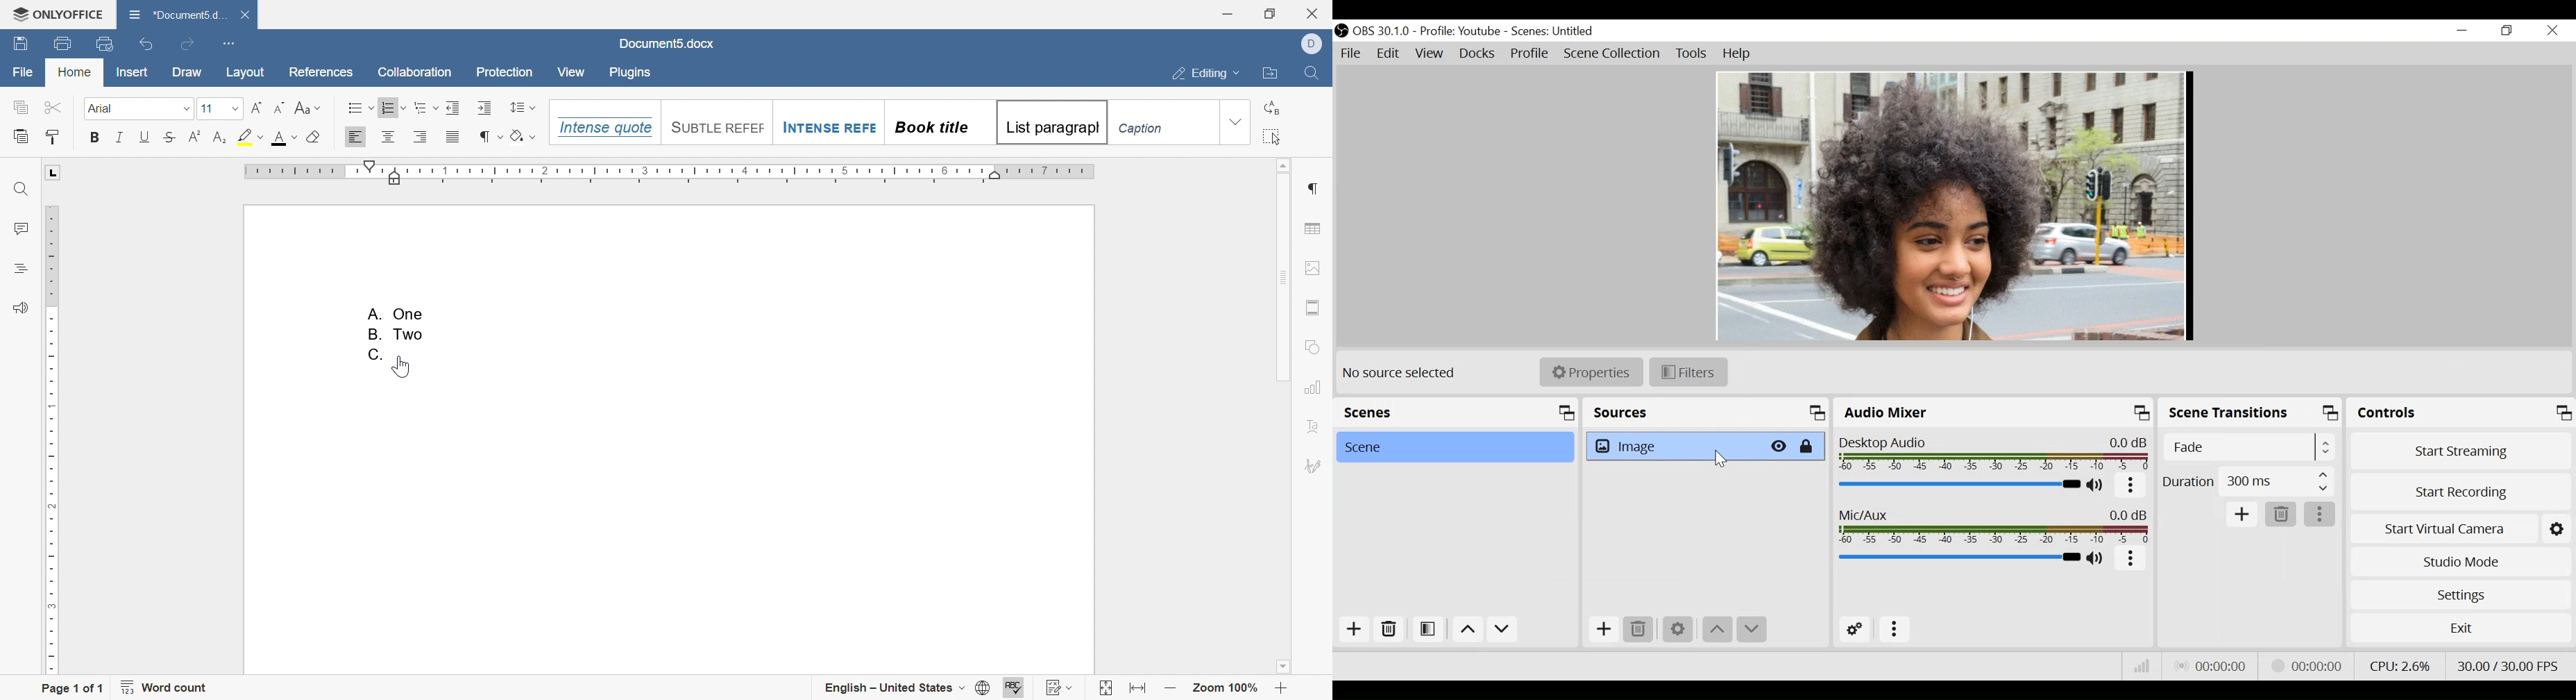 Image resolution: width=2576 pixels, height=700 pixels. What do you see at coordinates (120, 137) in the screenshot?
I see `Italic` at bounding box center [120, 137].